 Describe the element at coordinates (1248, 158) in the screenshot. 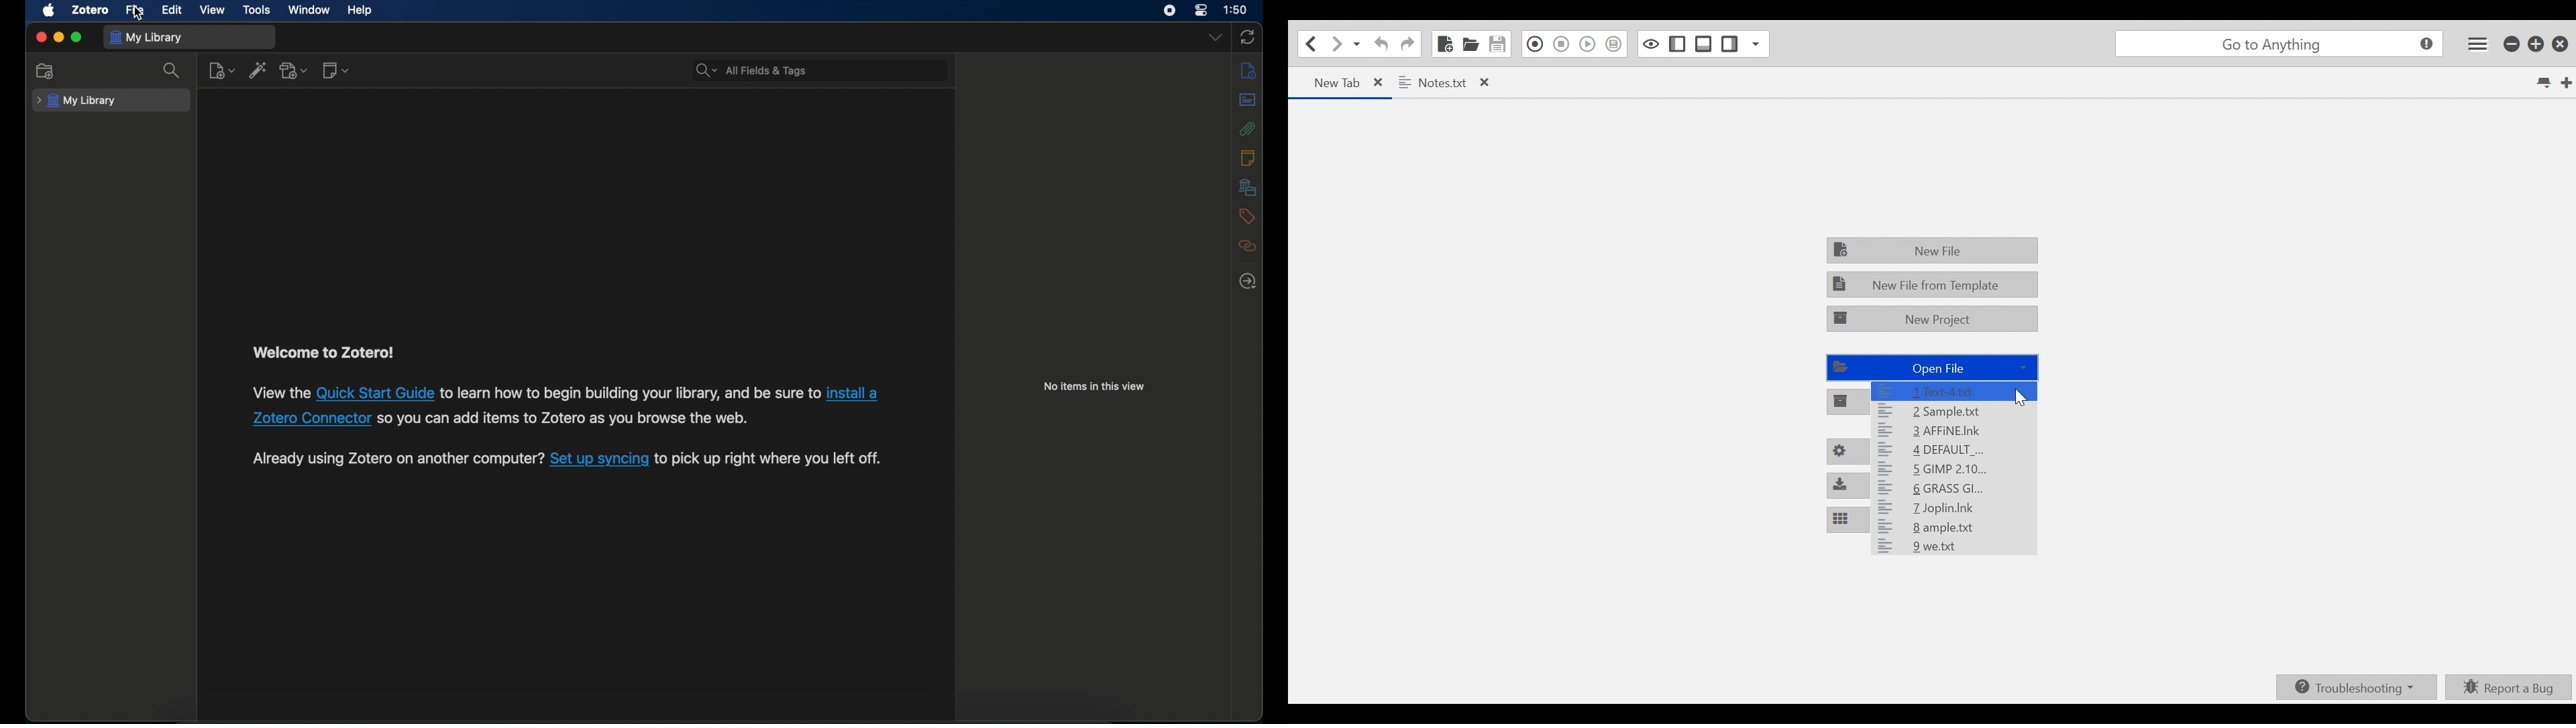

I see `notes` at that location.